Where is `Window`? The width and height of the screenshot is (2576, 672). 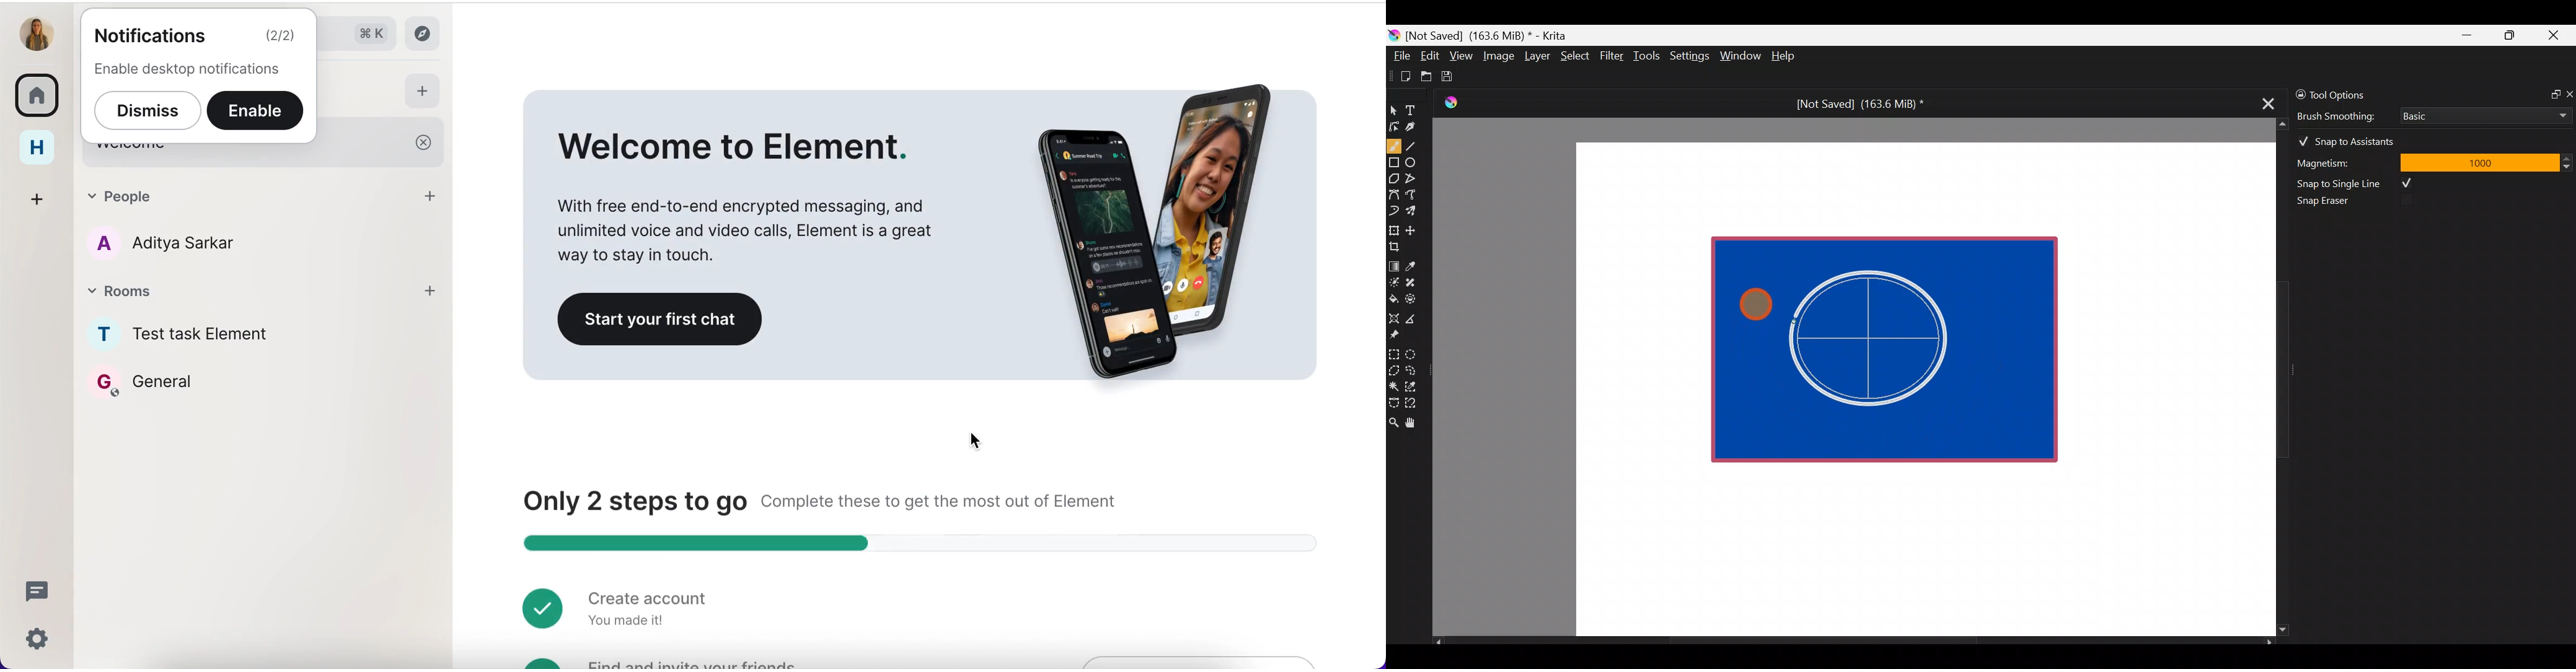
Window is located at coordinates (1740, 57).